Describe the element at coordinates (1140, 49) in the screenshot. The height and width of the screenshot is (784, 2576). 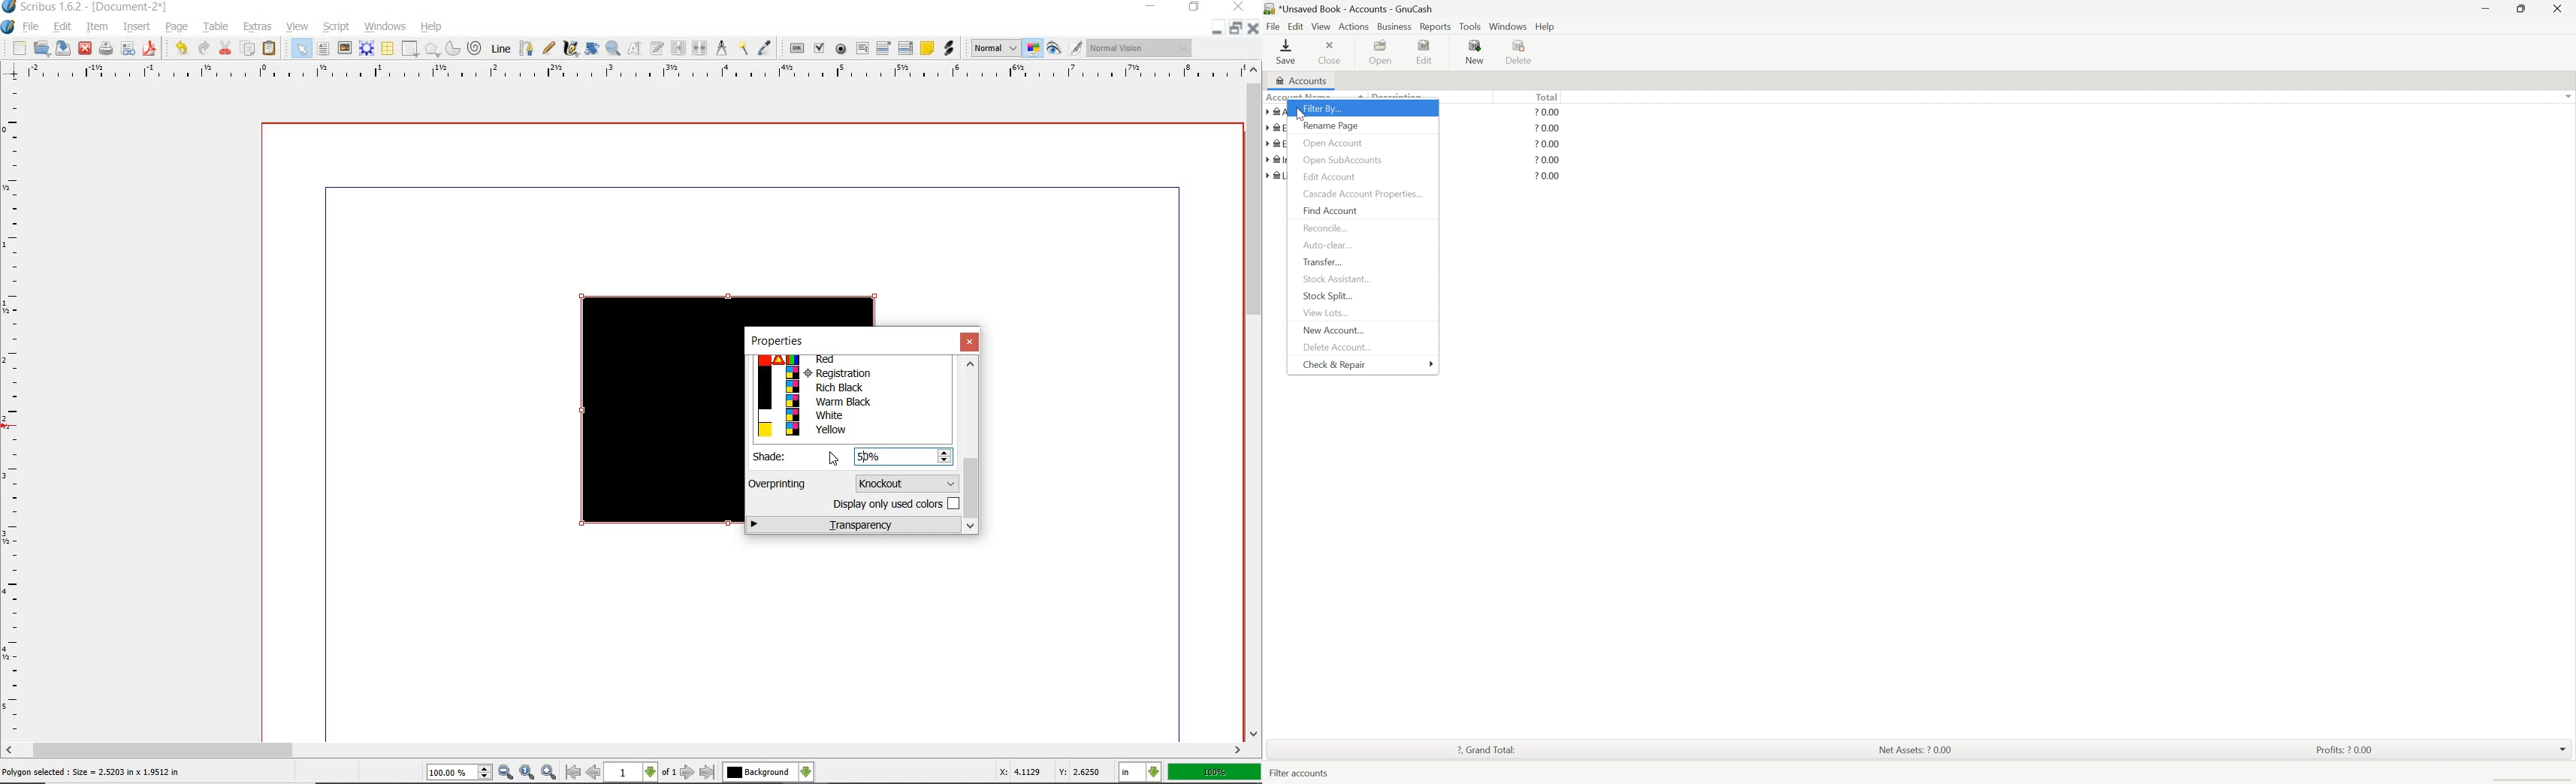
I see `Visual appearance of the display` at that location.